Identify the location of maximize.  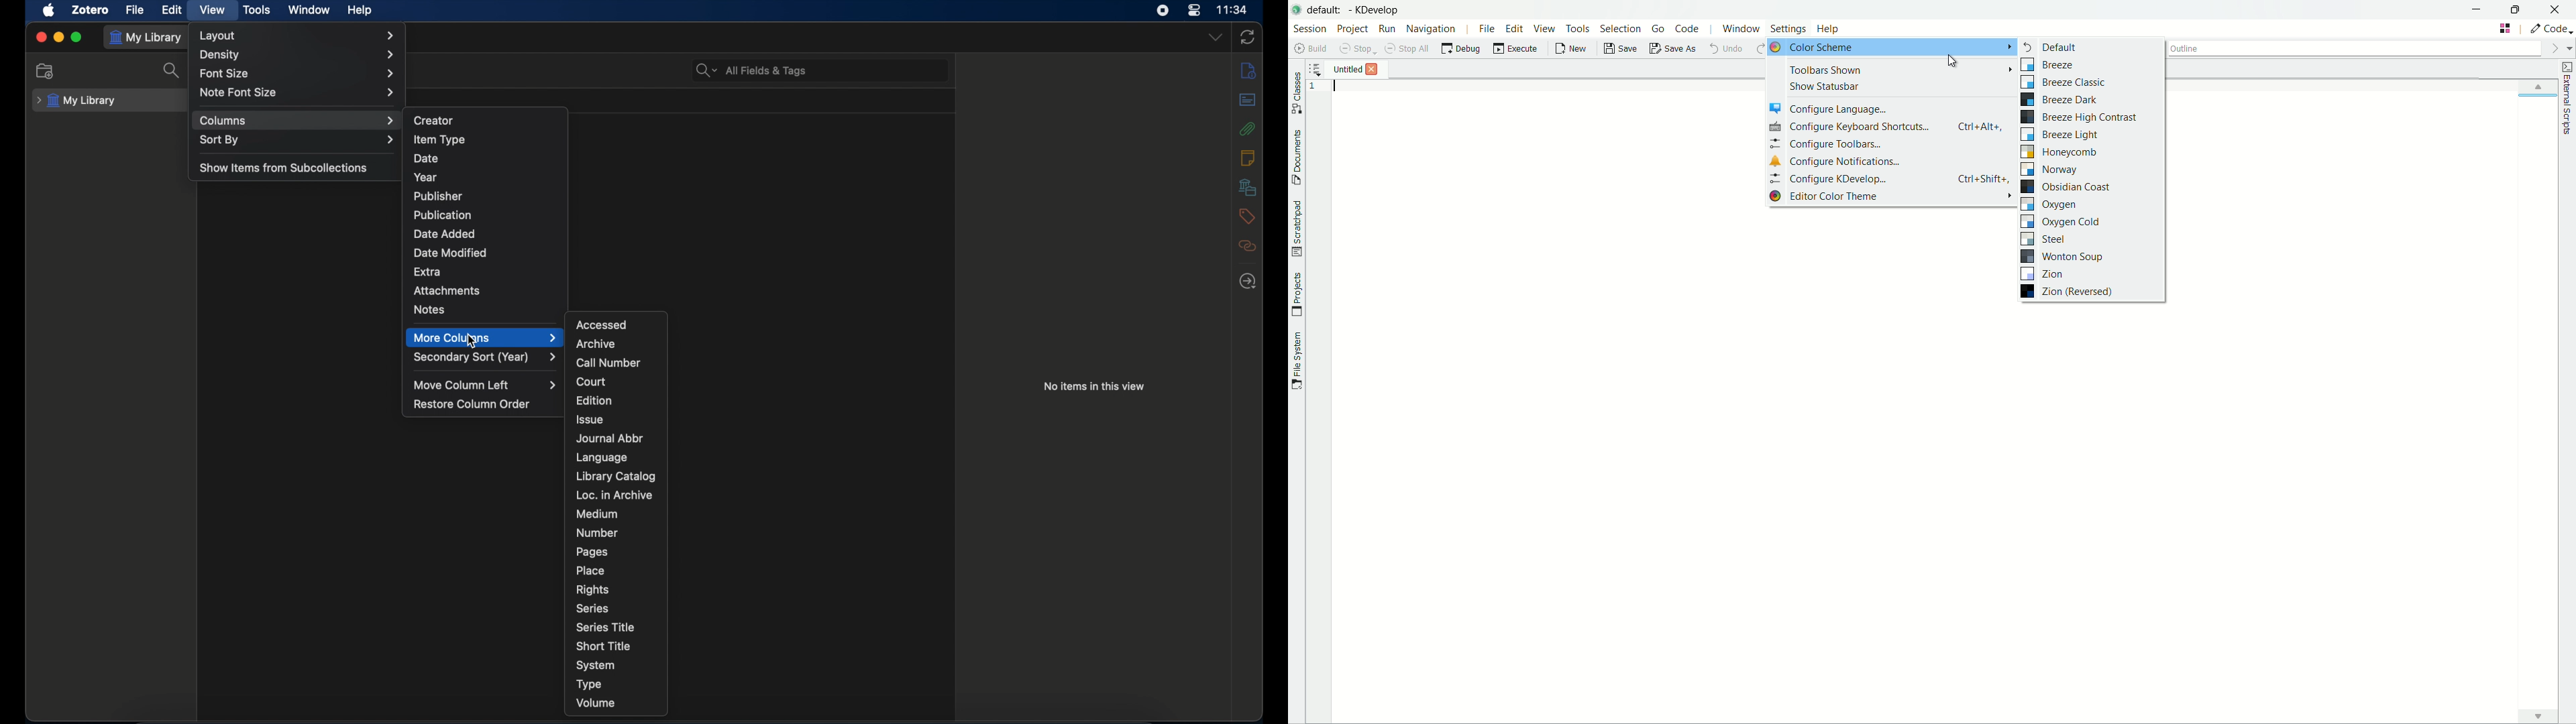
(76, 37).